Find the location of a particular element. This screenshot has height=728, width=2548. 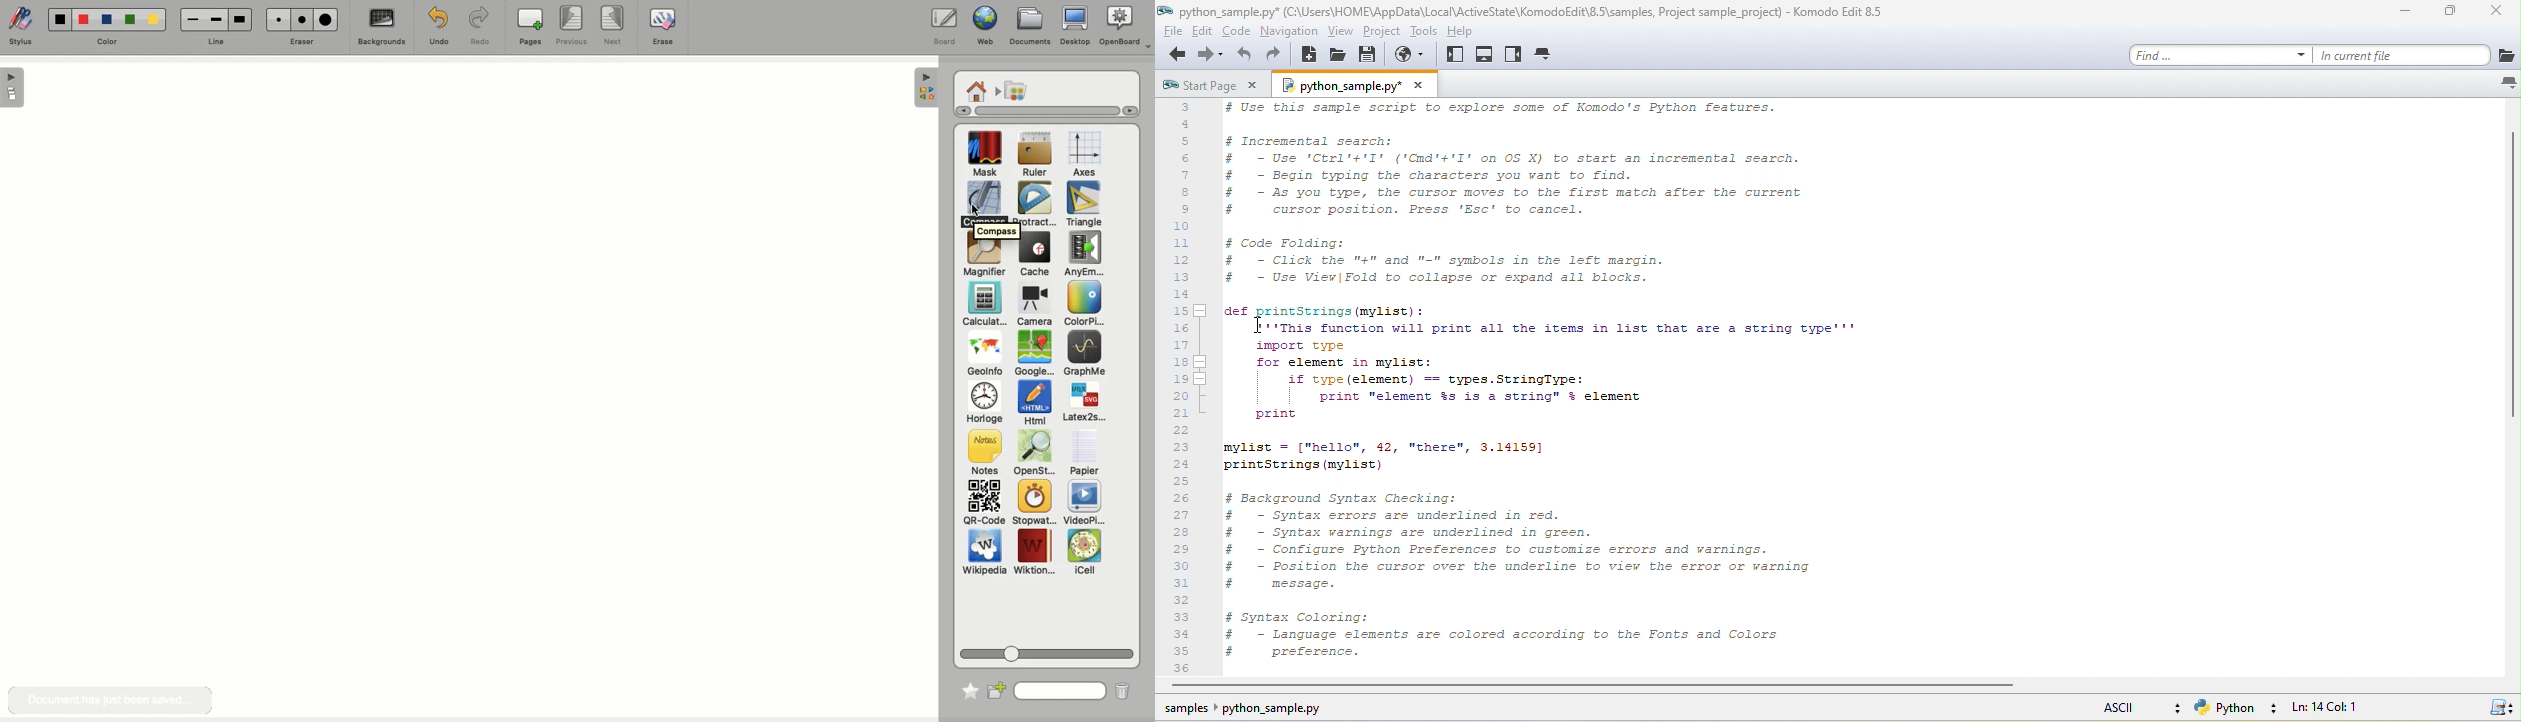

Mask is located at coordinates (985, 156).